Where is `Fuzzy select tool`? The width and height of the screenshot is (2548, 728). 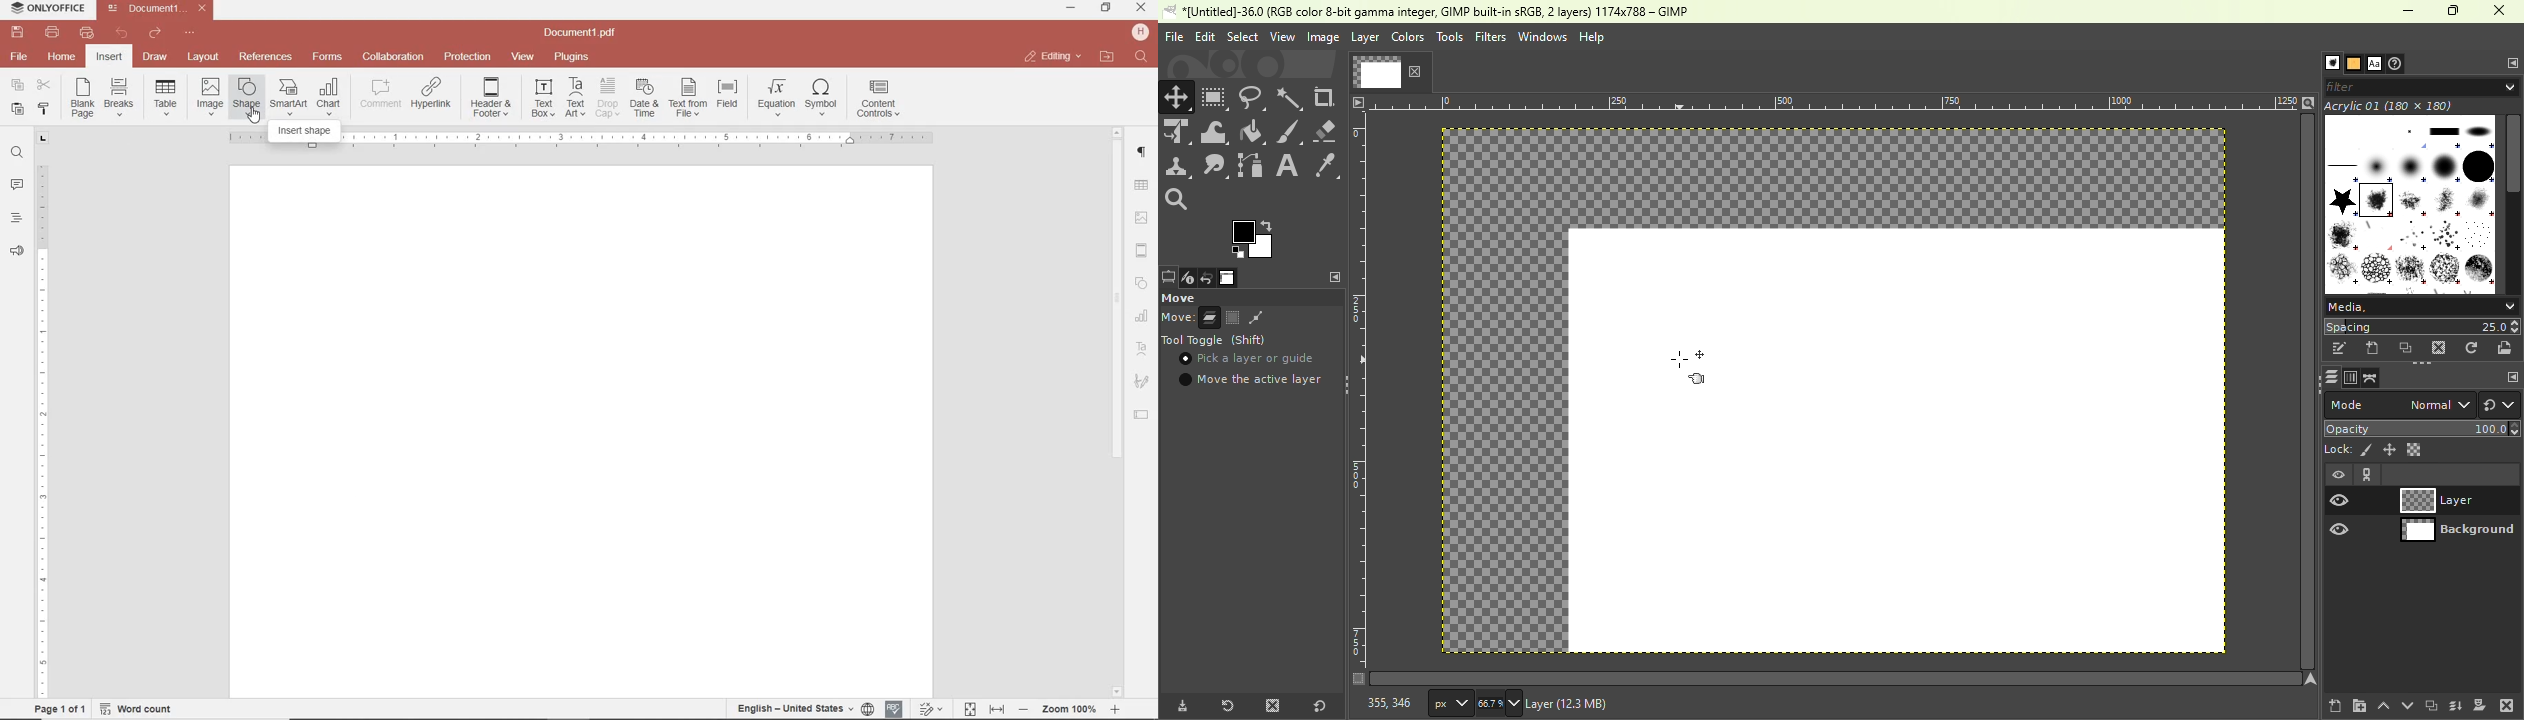
Fuzzy select tool is located at coordinates (1292, 97).